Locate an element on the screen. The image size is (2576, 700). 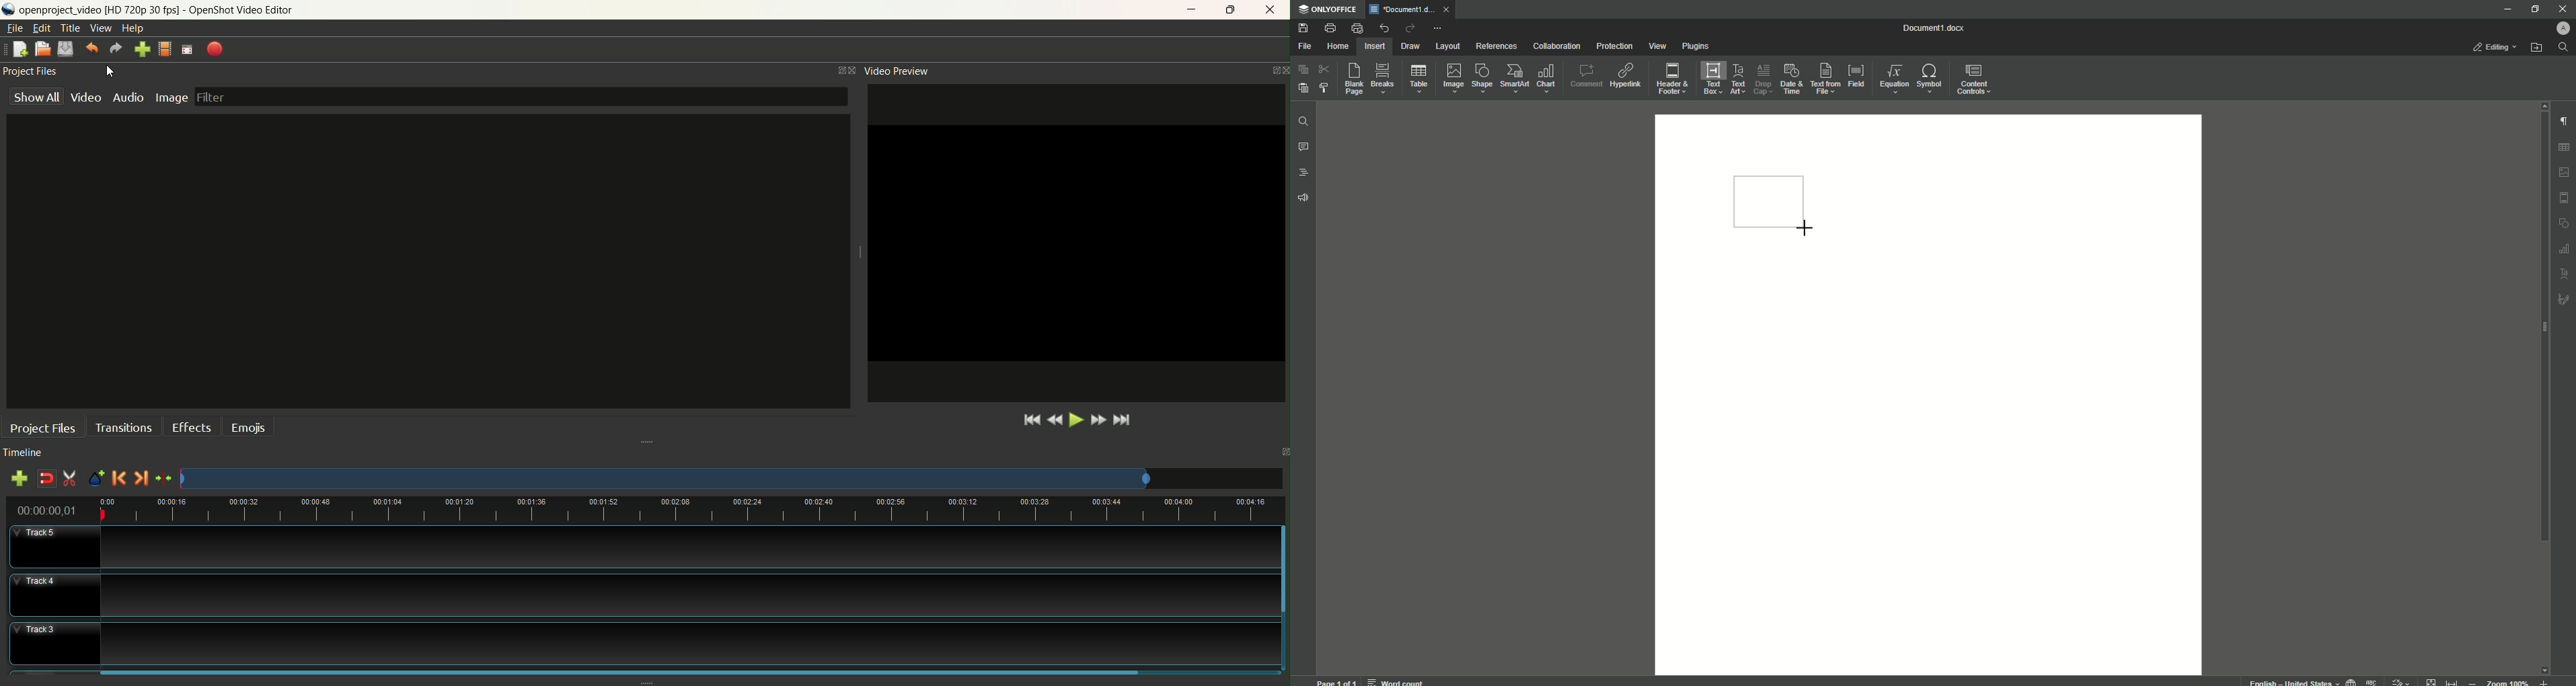
zoom out or zoom in is located at coordinates (2512, 681).